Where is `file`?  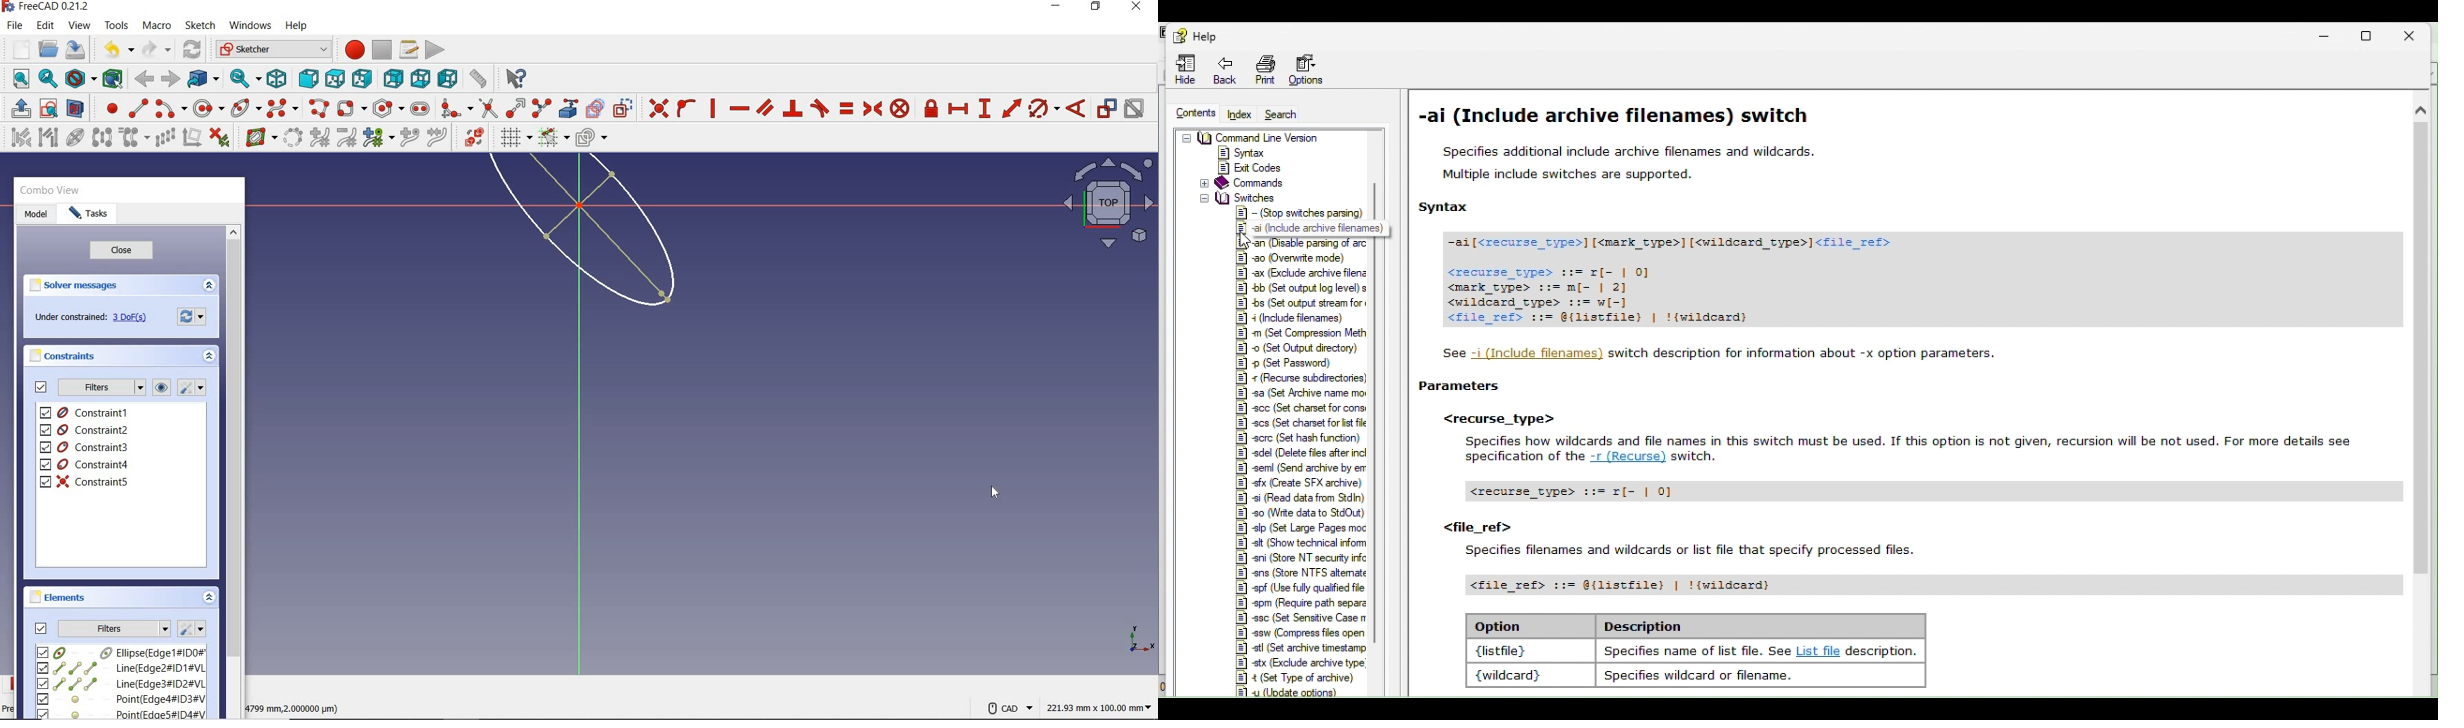
file is located at coordinates (14, 26).